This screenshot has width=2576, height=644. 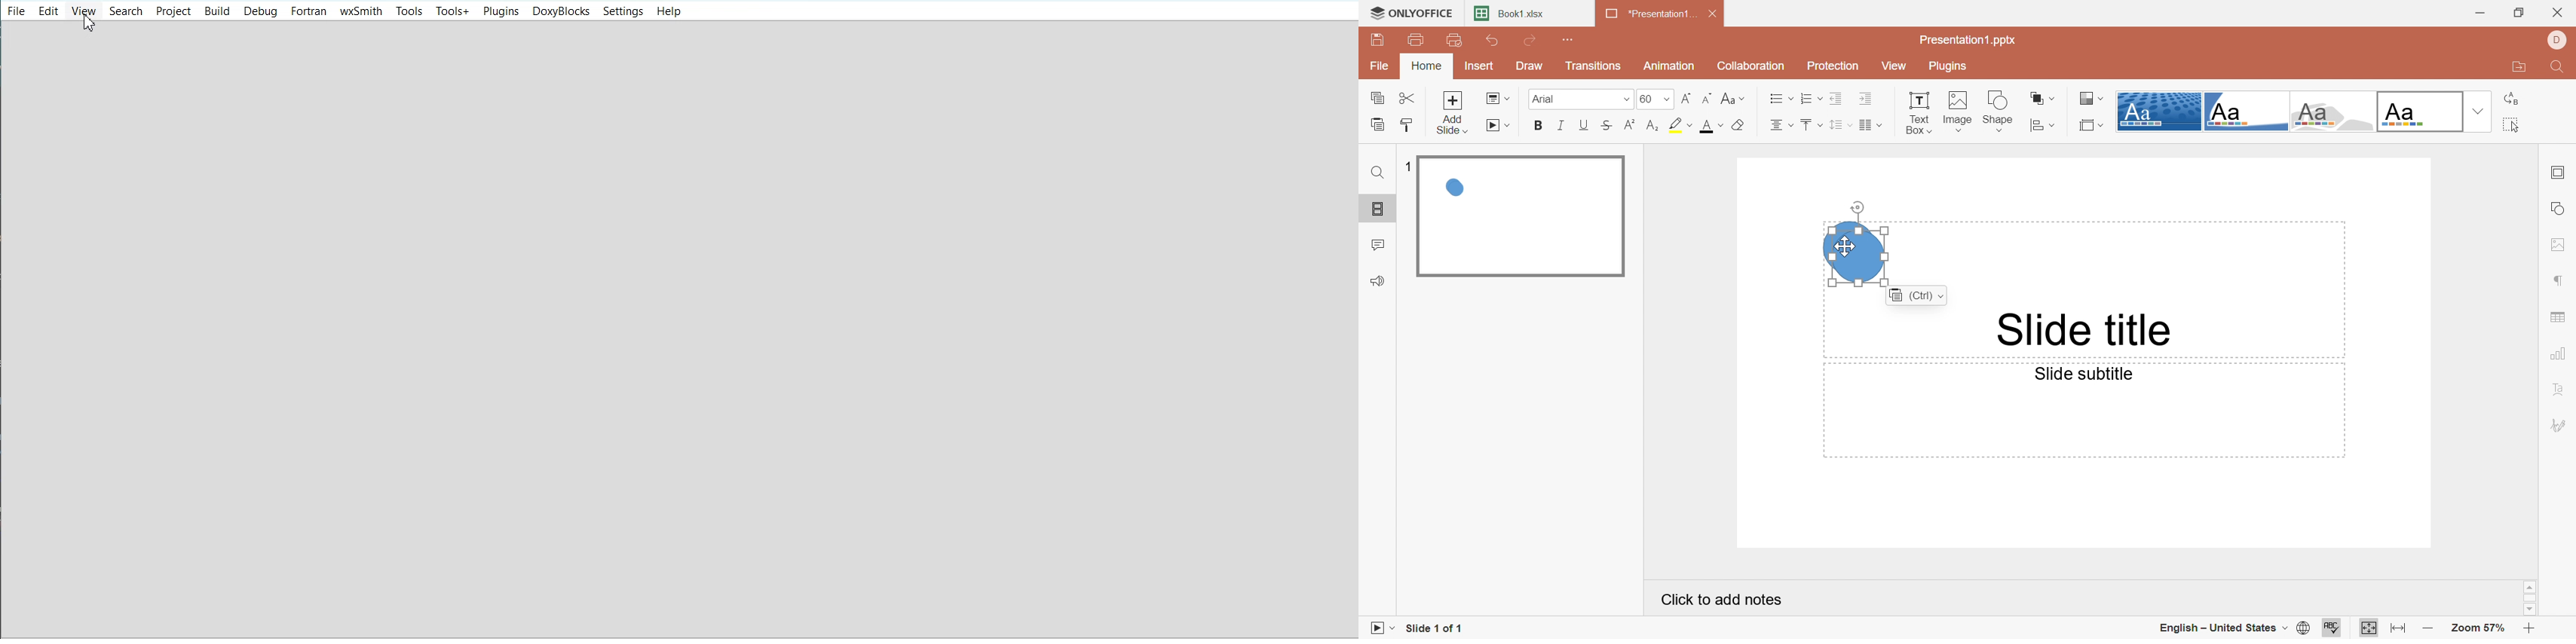 I want to click on Subscript, so click(x=1656, y=125).